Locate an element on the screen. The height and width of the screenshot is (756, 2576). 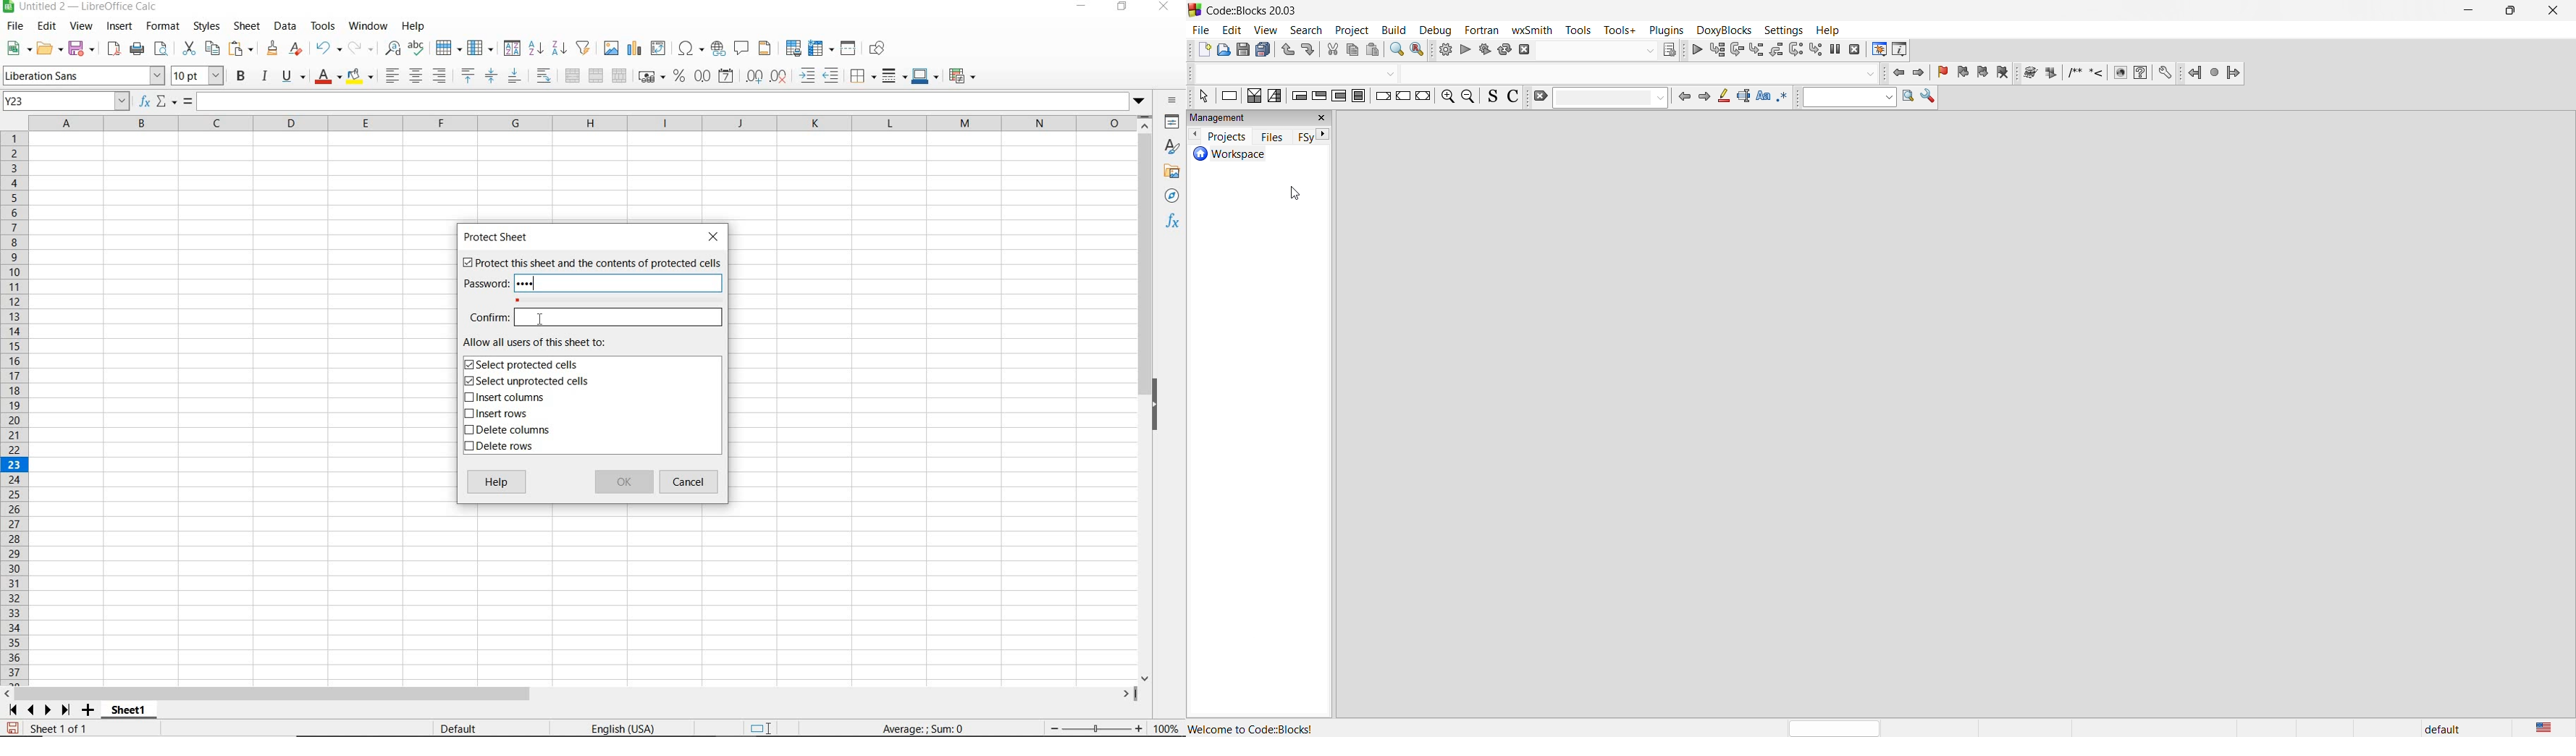
decision is located at coordinates (1276, 97).